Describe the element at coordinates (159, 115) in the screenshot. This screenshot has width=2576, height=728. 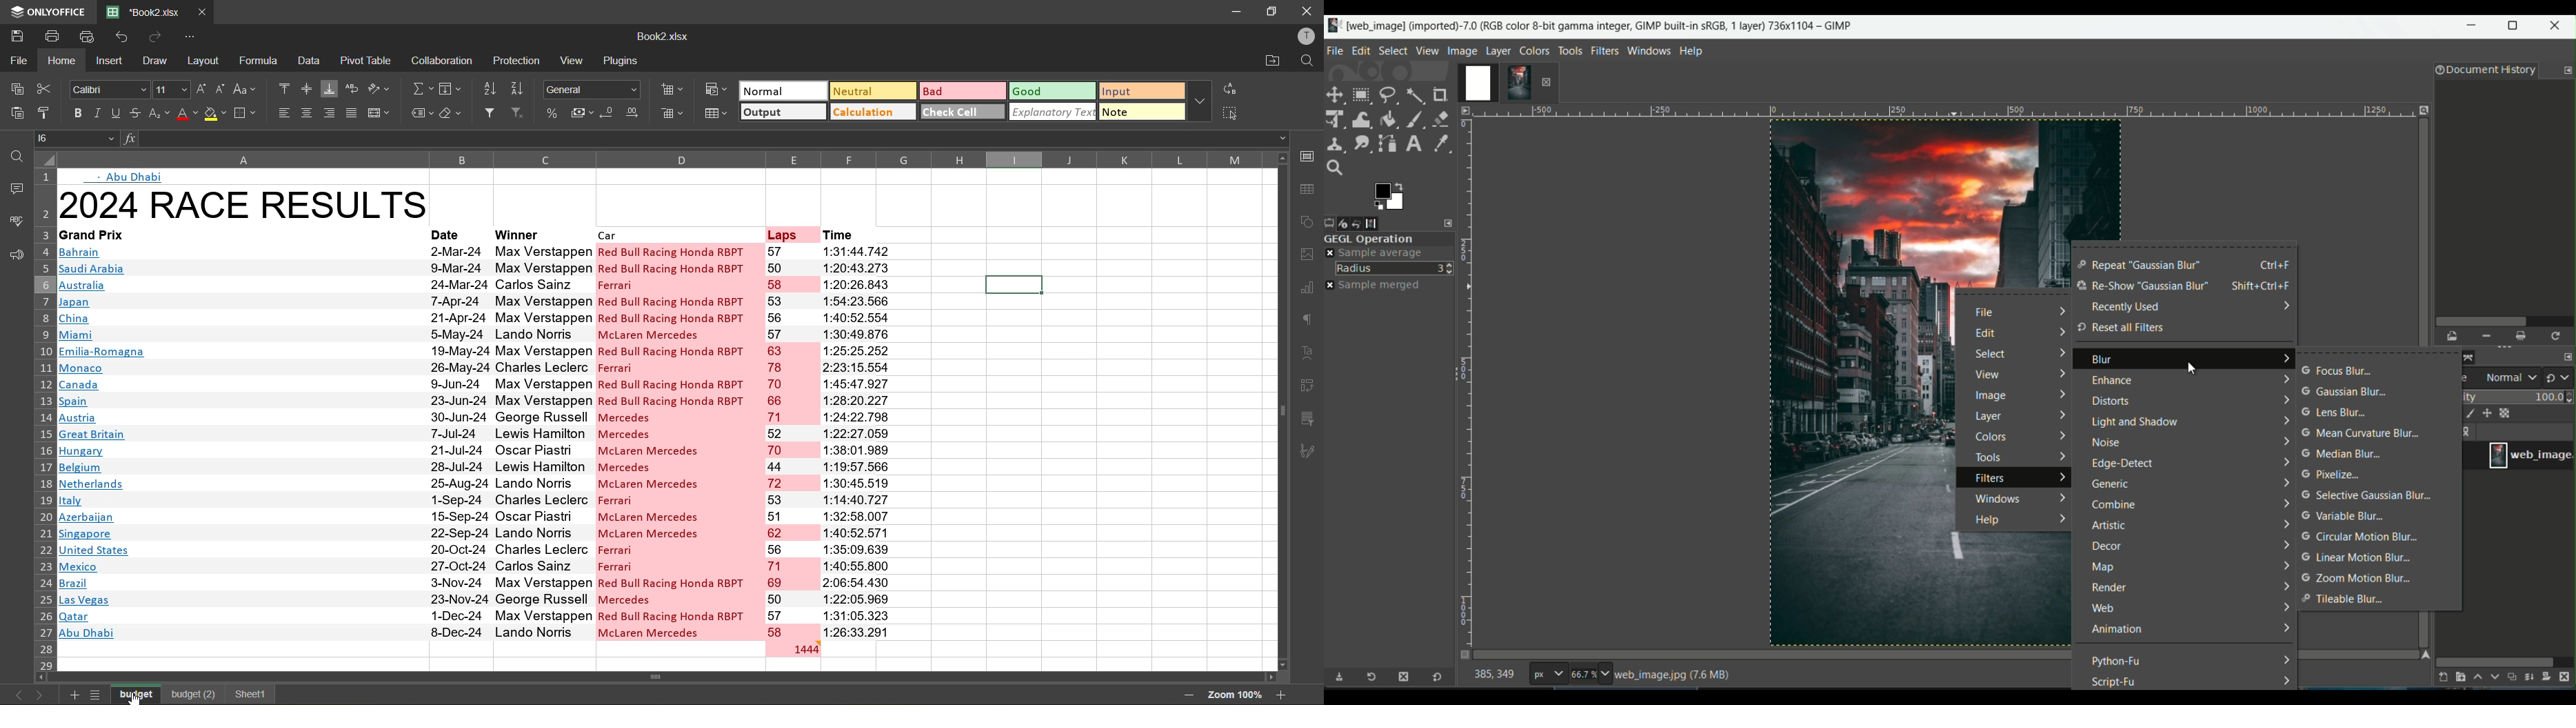
I see `sub/superscript` at that location.